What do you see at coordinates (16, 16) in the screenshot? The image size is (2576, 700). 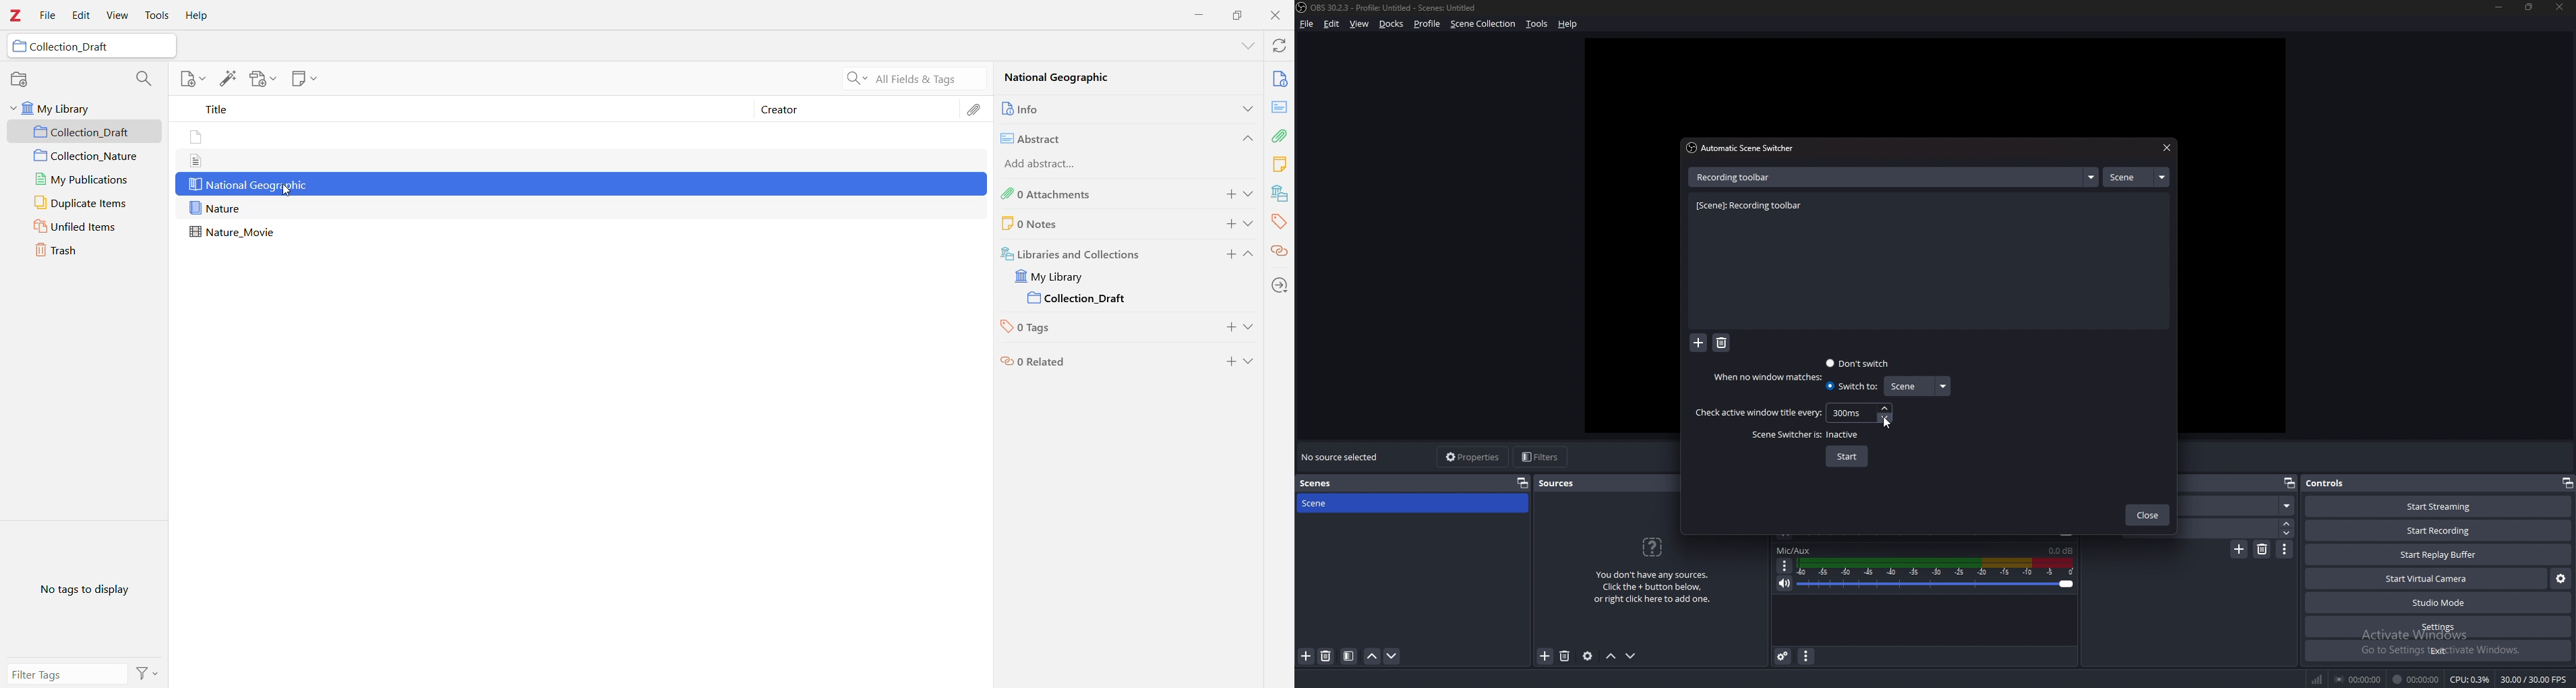 I see `Application Logo` at bounding box center [16, 16].